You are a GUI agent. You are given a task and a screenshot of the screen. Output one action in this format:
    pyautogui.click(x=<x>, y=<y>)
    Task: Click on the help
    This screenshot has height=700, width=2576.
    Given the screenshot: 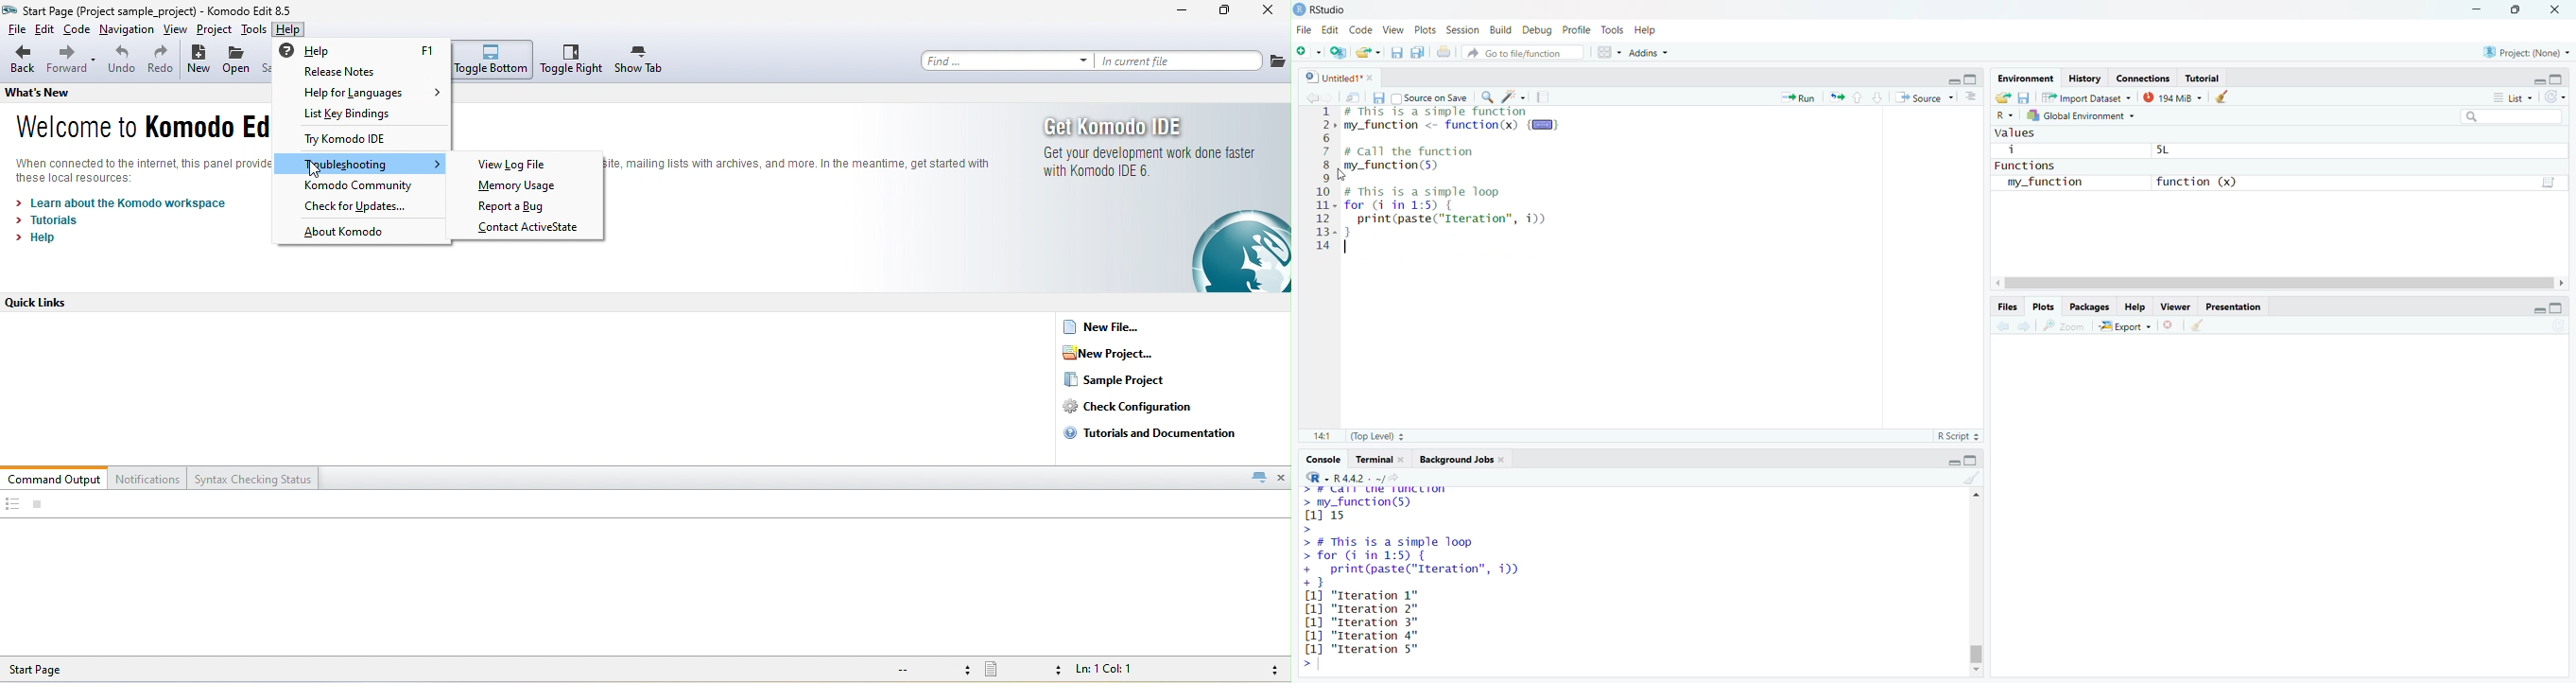 What is the action you would take?
    pyautogui.click(x=364, y=50)
    